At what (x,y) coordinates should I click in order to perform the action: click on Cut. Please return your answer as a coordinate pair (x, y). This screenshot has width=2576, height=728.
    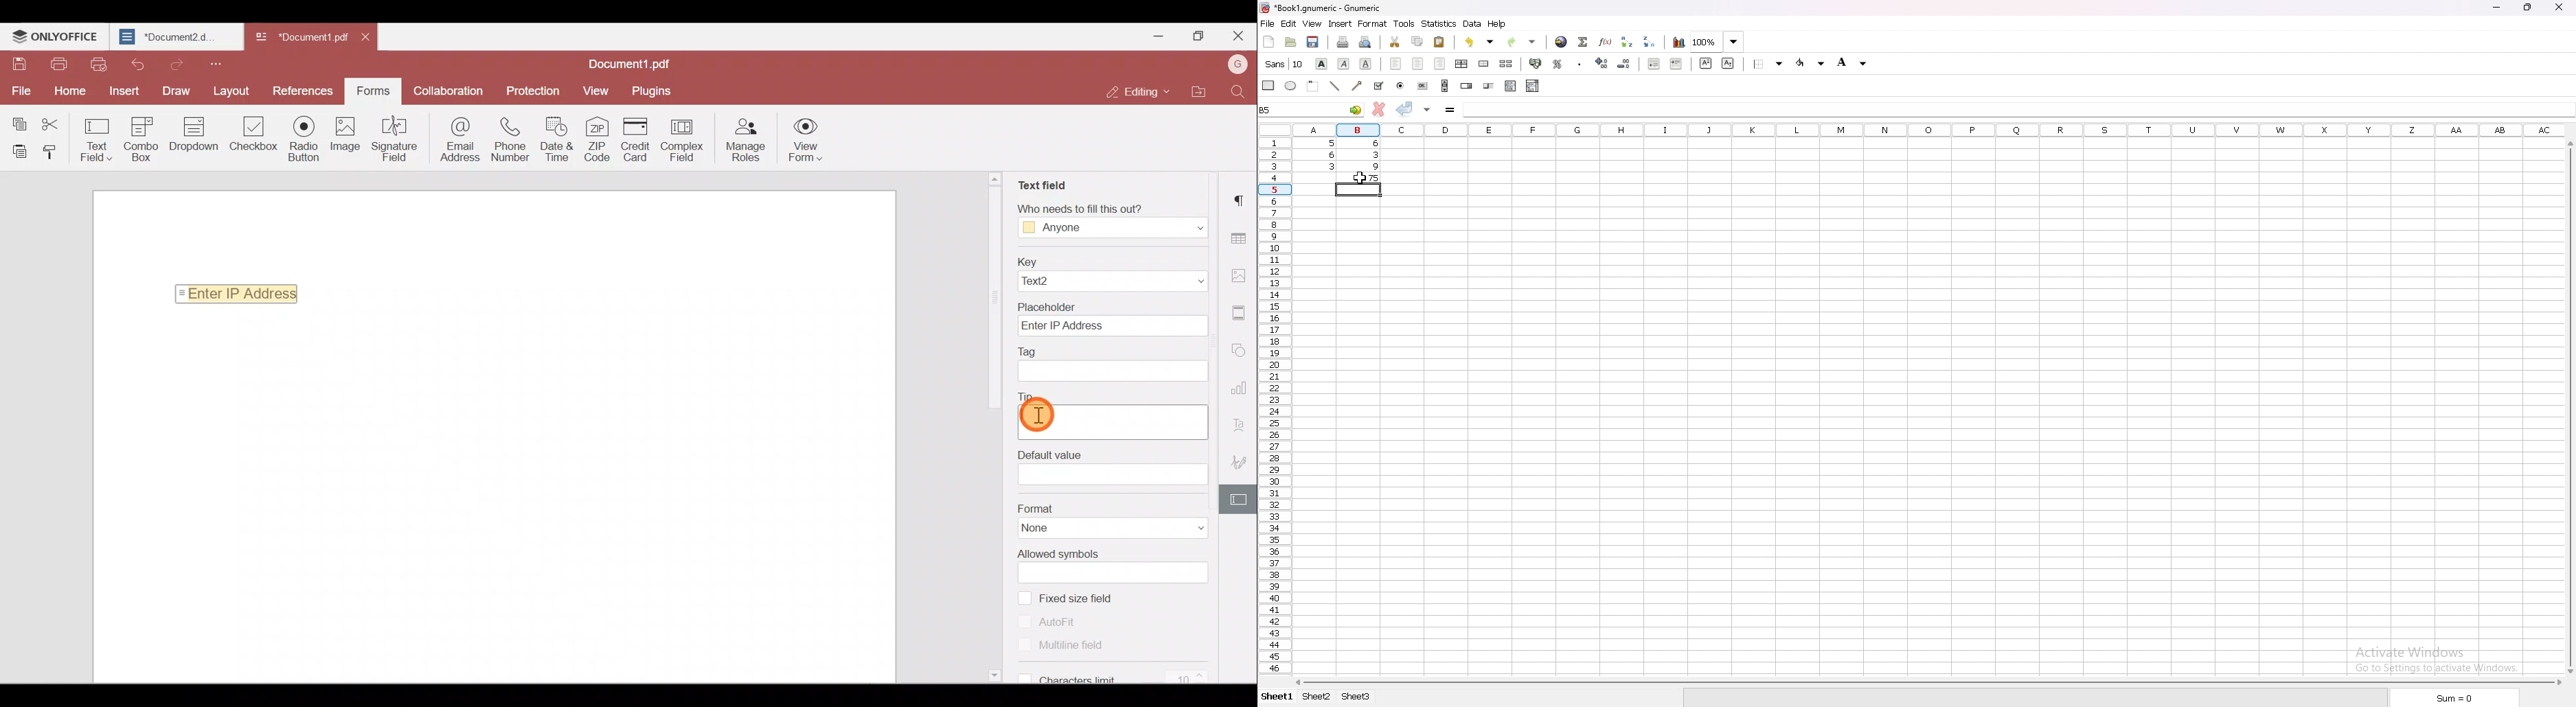
    Looking at the image, I should click on (55, 120).